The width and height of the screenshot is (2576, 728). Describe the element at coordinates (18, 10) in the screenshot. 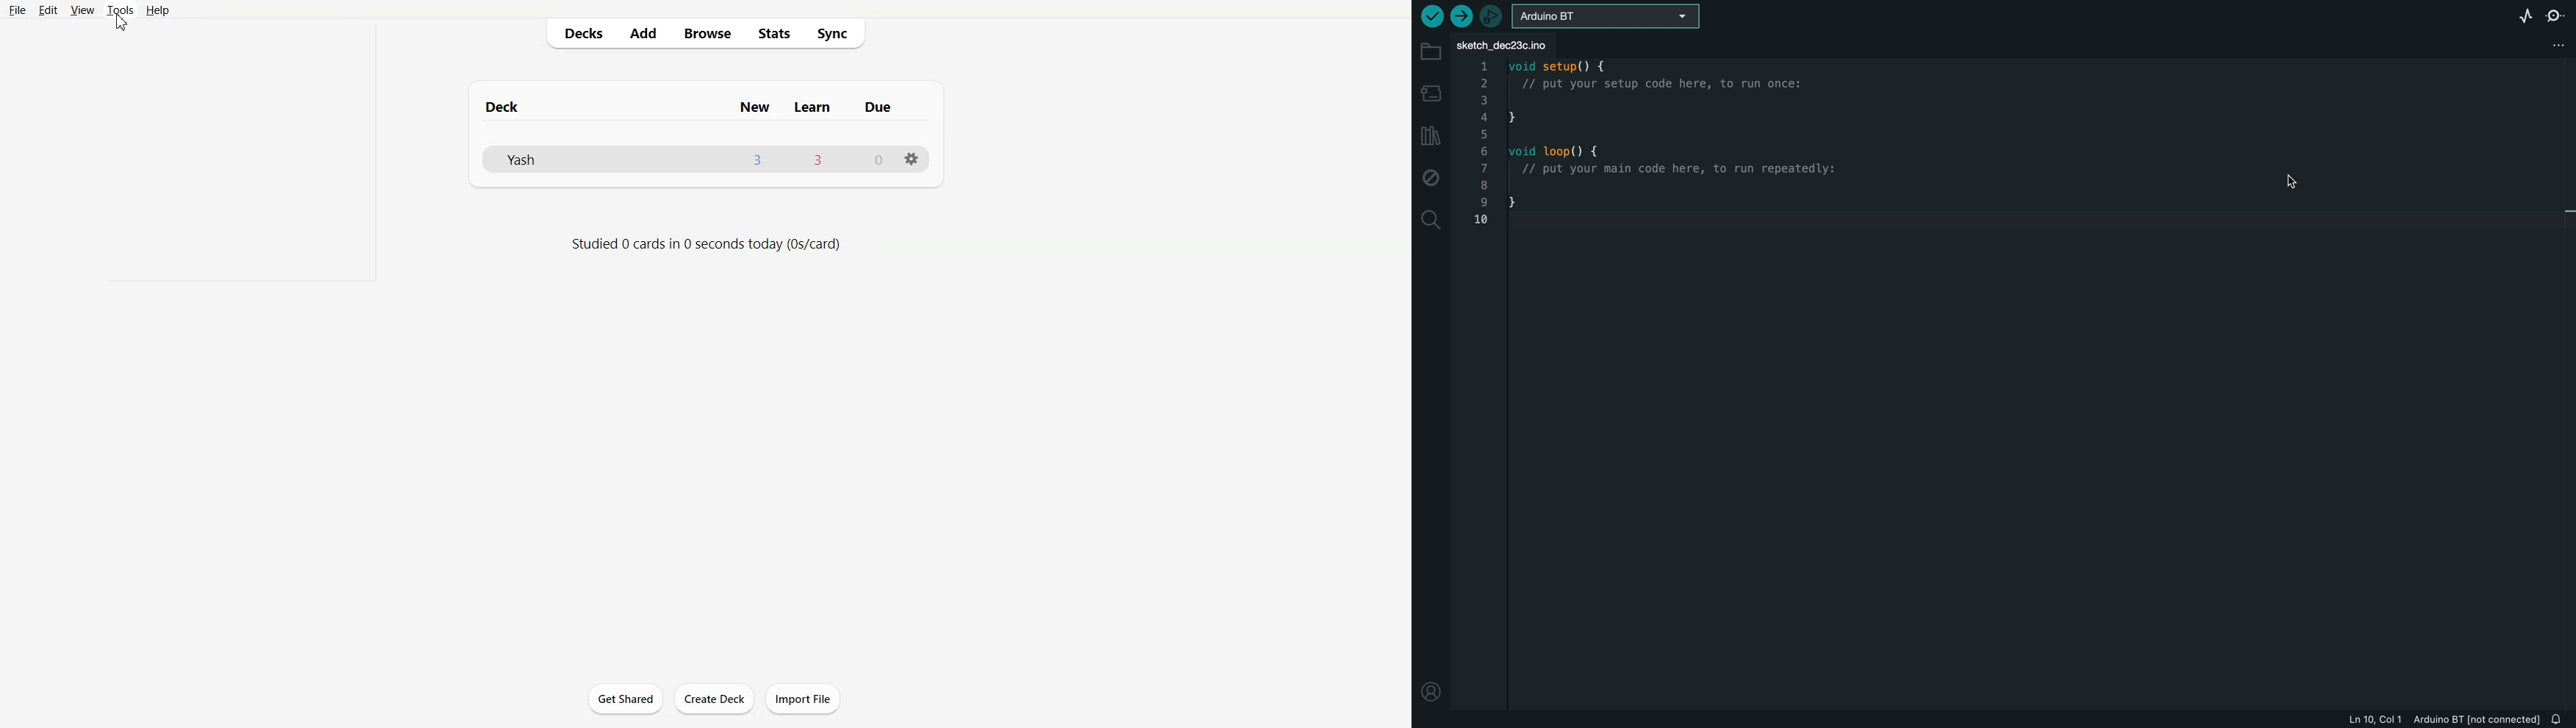

I see `File` at that location.